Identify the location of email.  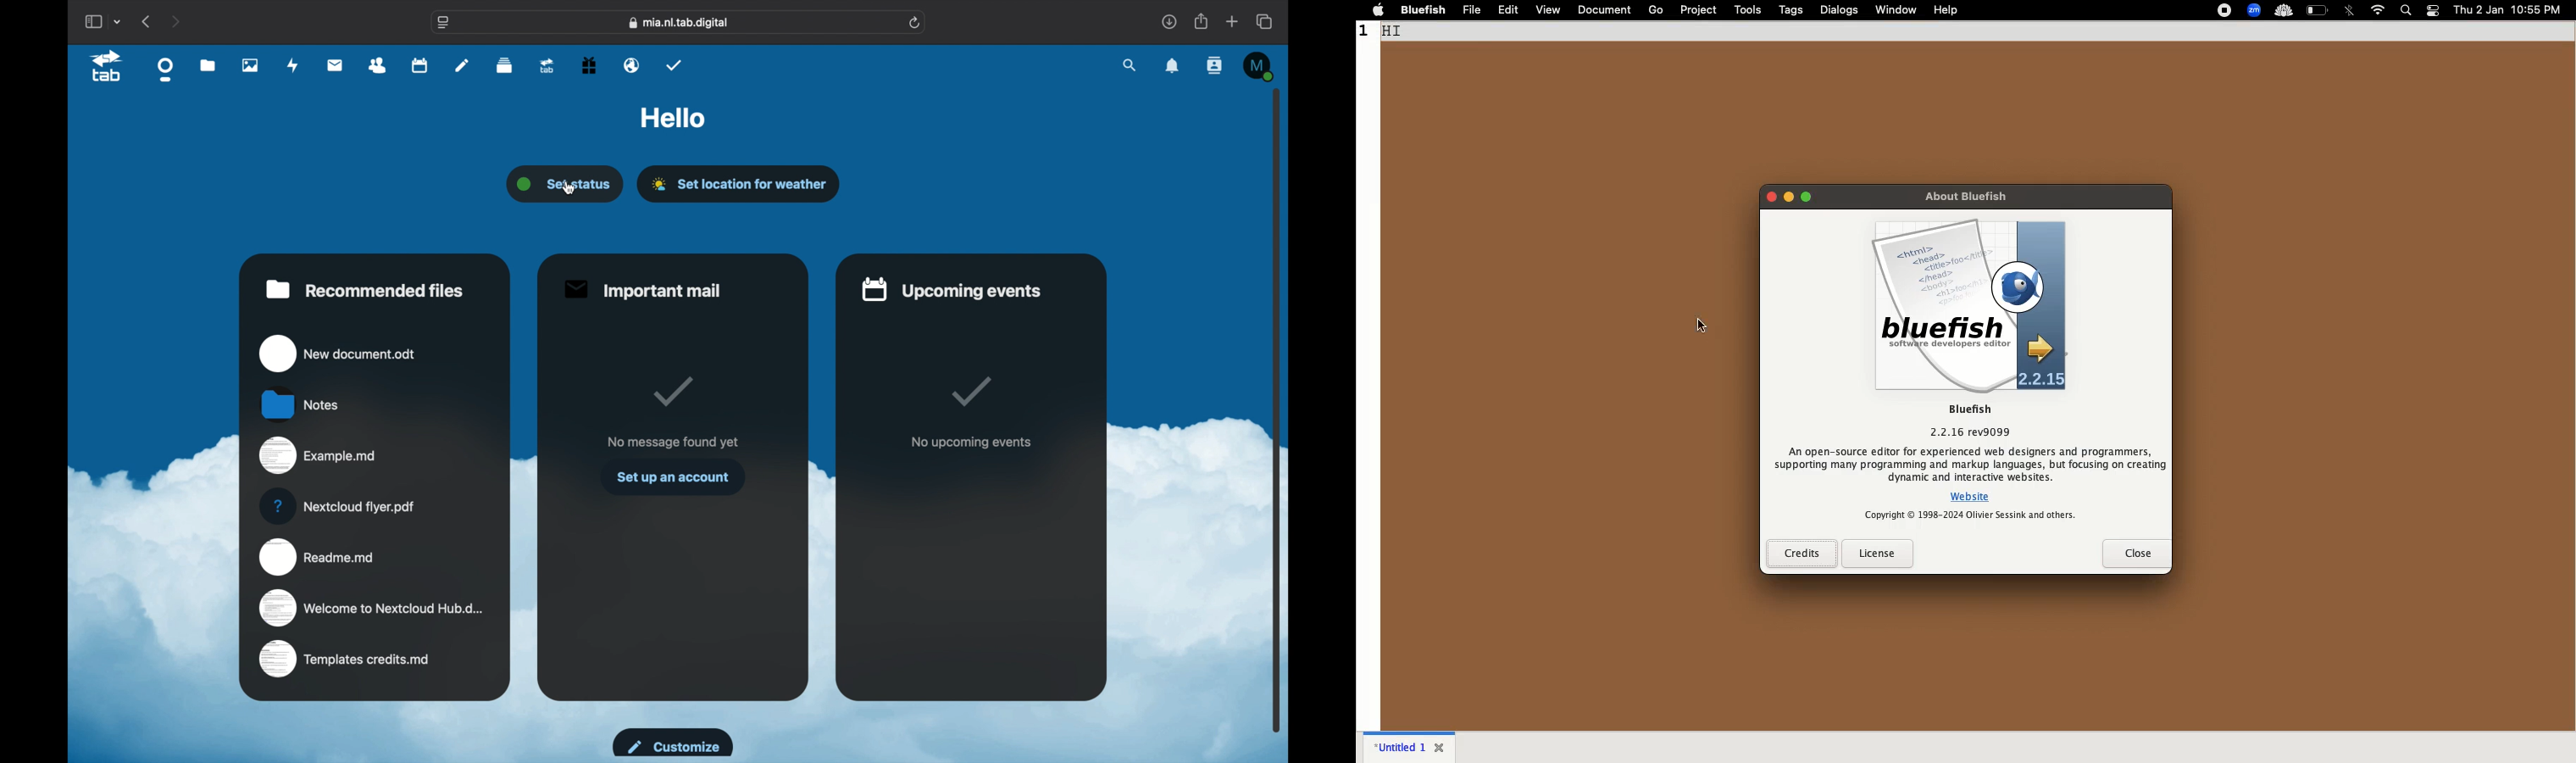
(632, 65).